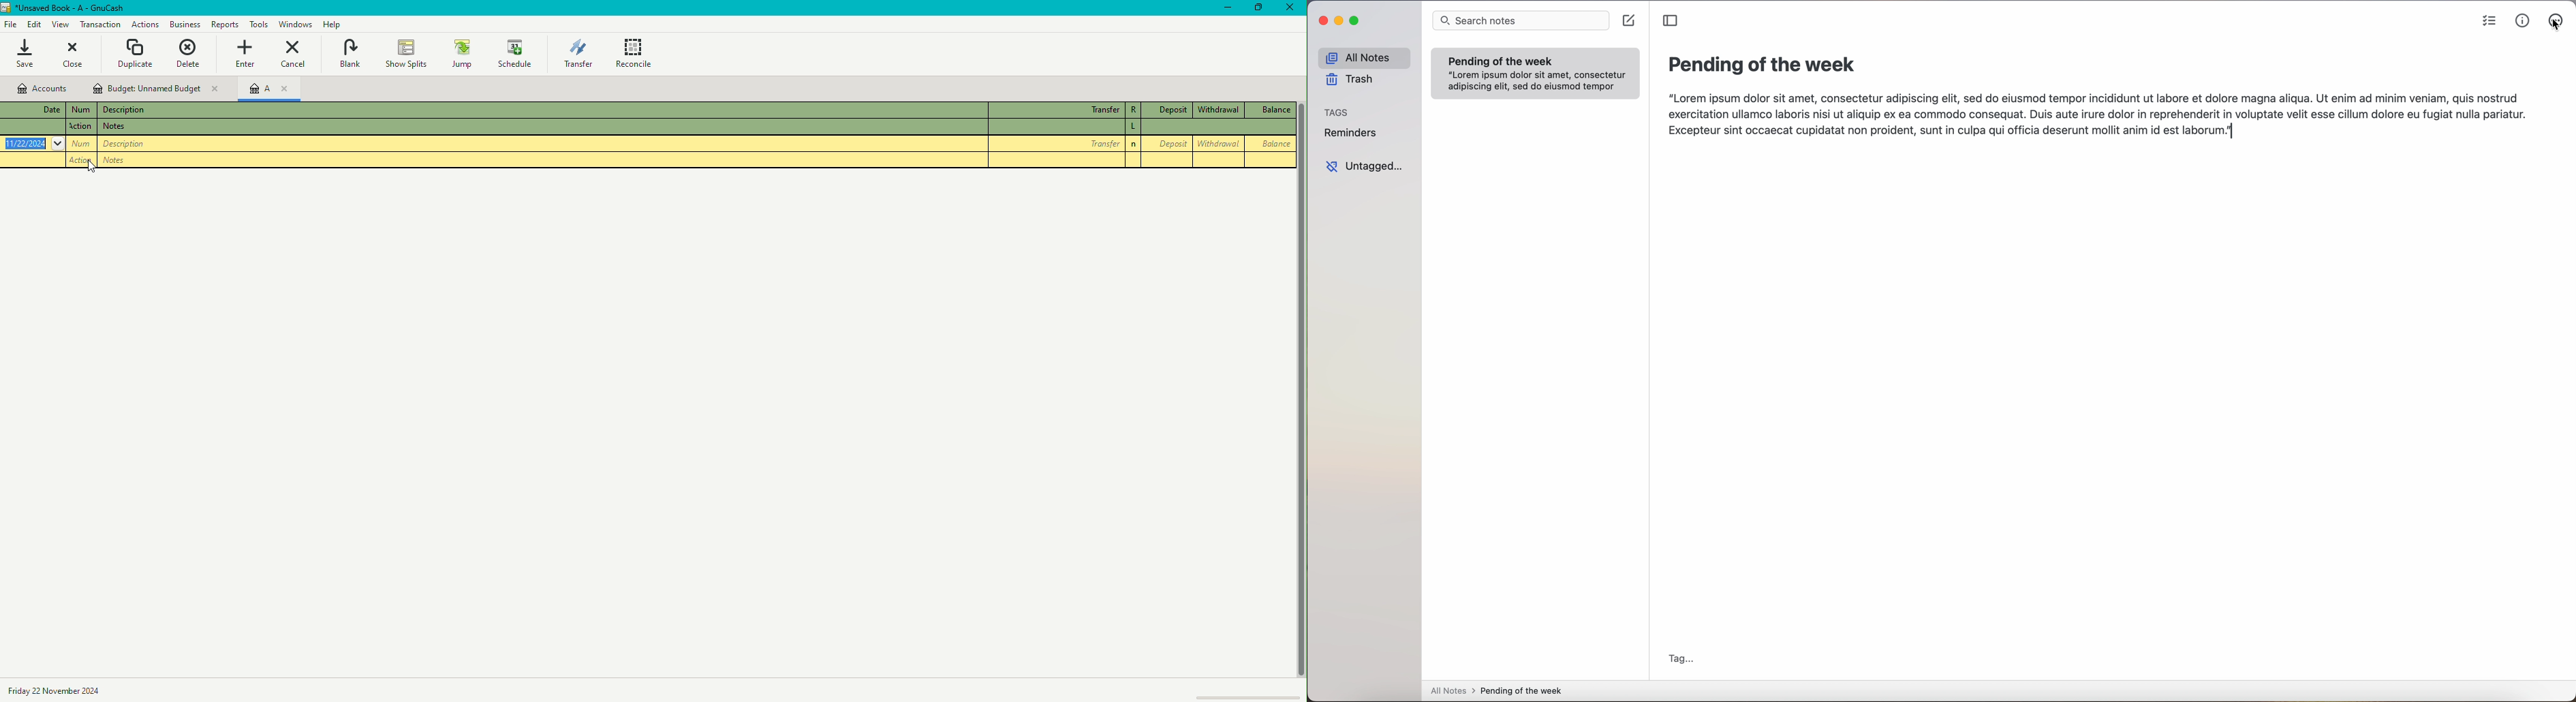 This screenshot has width=2576, height=728. Describe the element at coordinates (1683, 658) in the screenshot. I see `tag` at that location.